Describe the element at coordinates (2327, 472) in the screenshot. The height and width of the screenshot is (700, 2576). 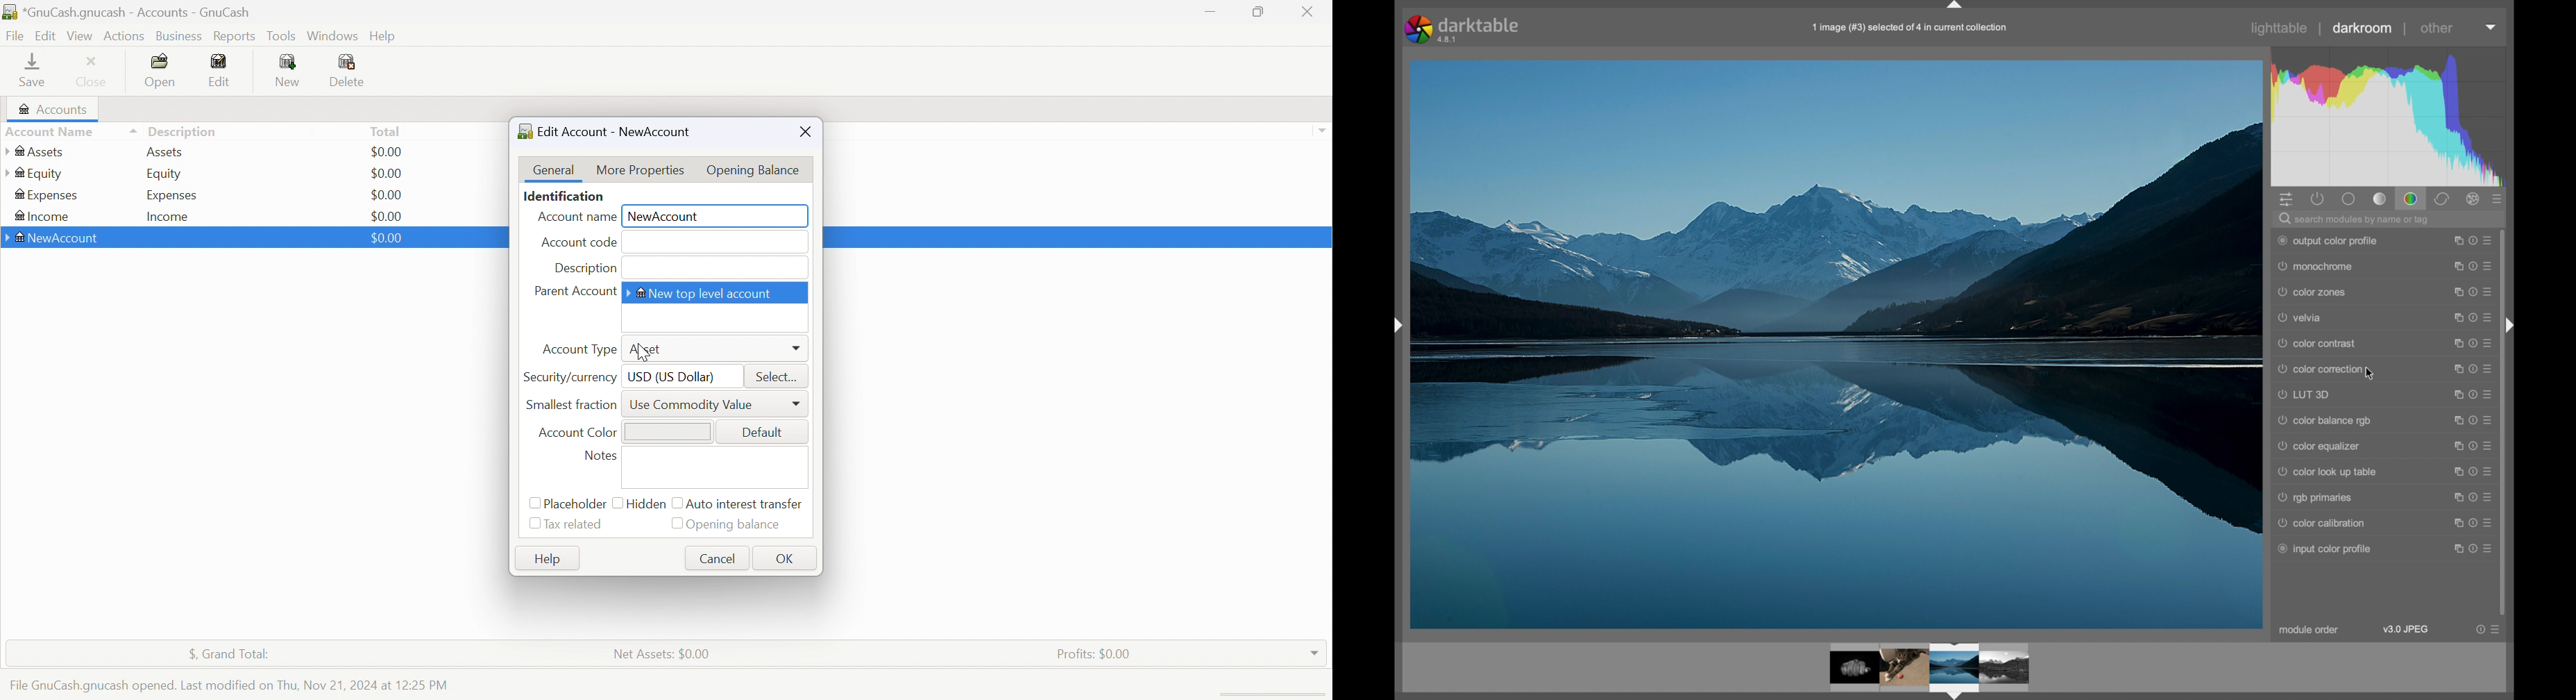
I see `color look up table` at that location.